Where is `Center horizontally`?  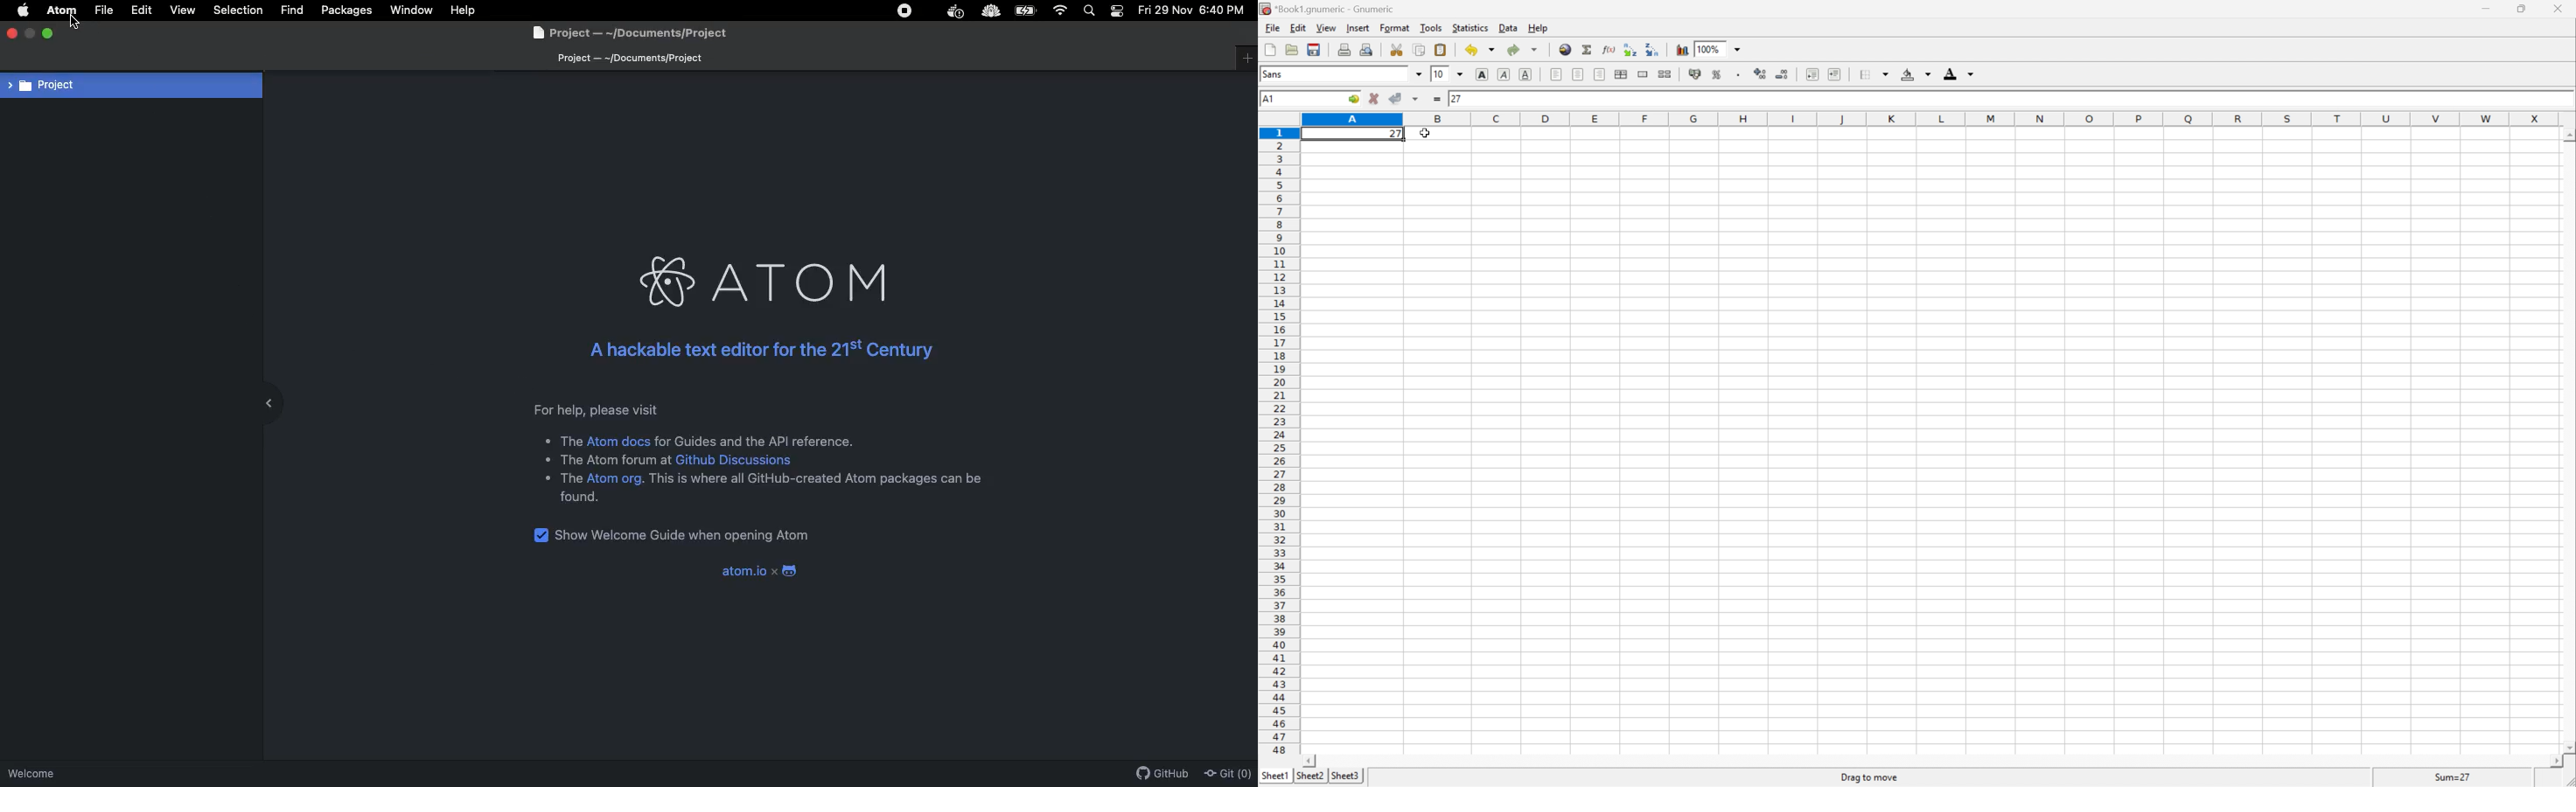 Center horizontally is located at coordinates (1576, 73).